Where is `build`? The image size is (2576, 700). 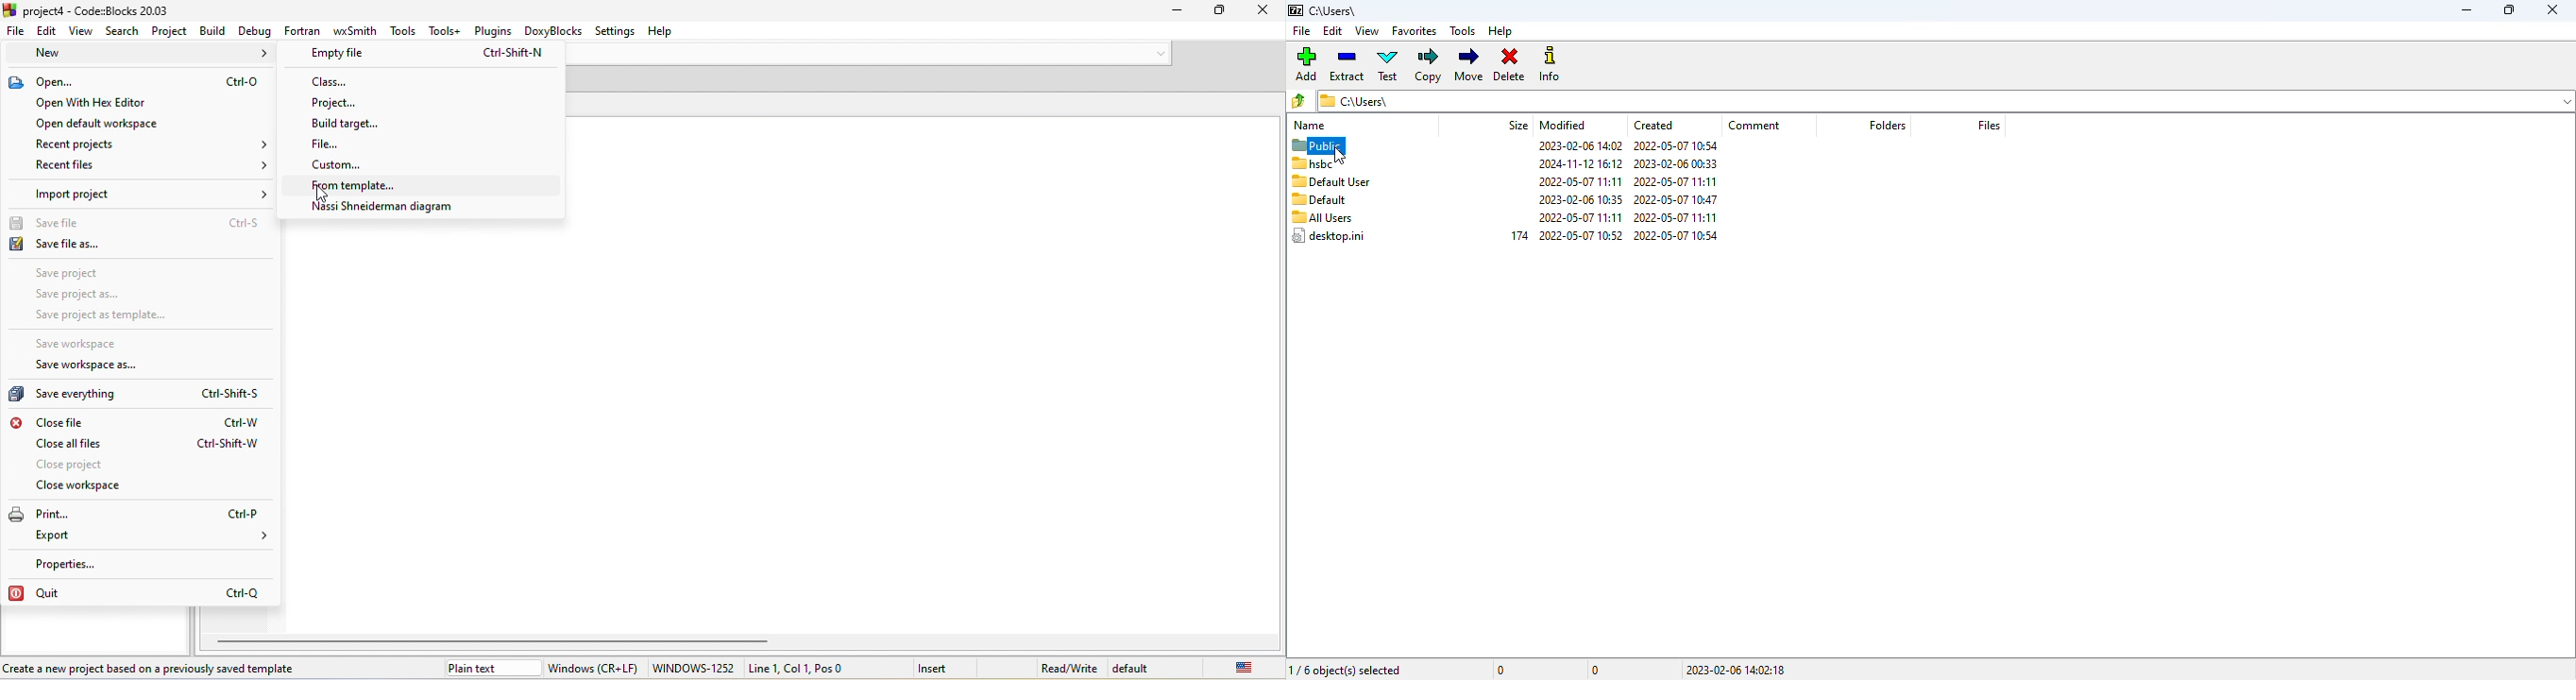
build is located at coordinates (215, 30).